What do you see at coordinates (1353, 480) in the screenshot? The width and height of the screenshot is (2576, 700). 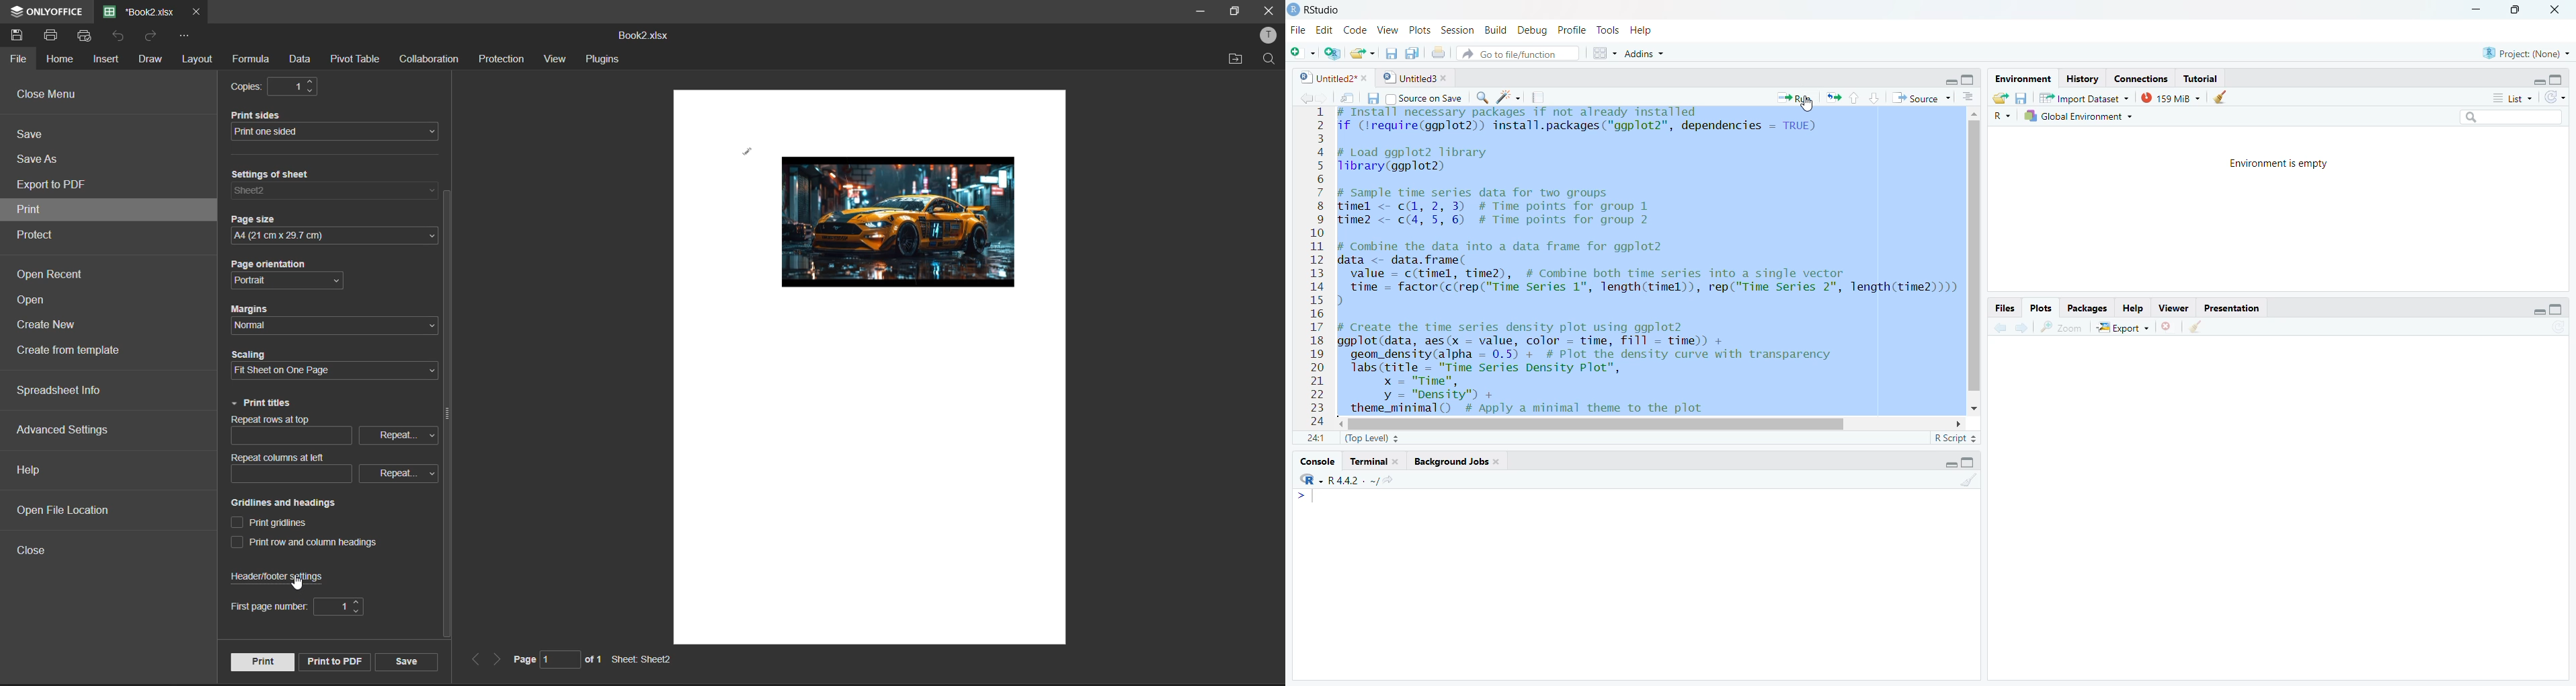 I see `R442 . ~/` at bounding box center [1353, 480].